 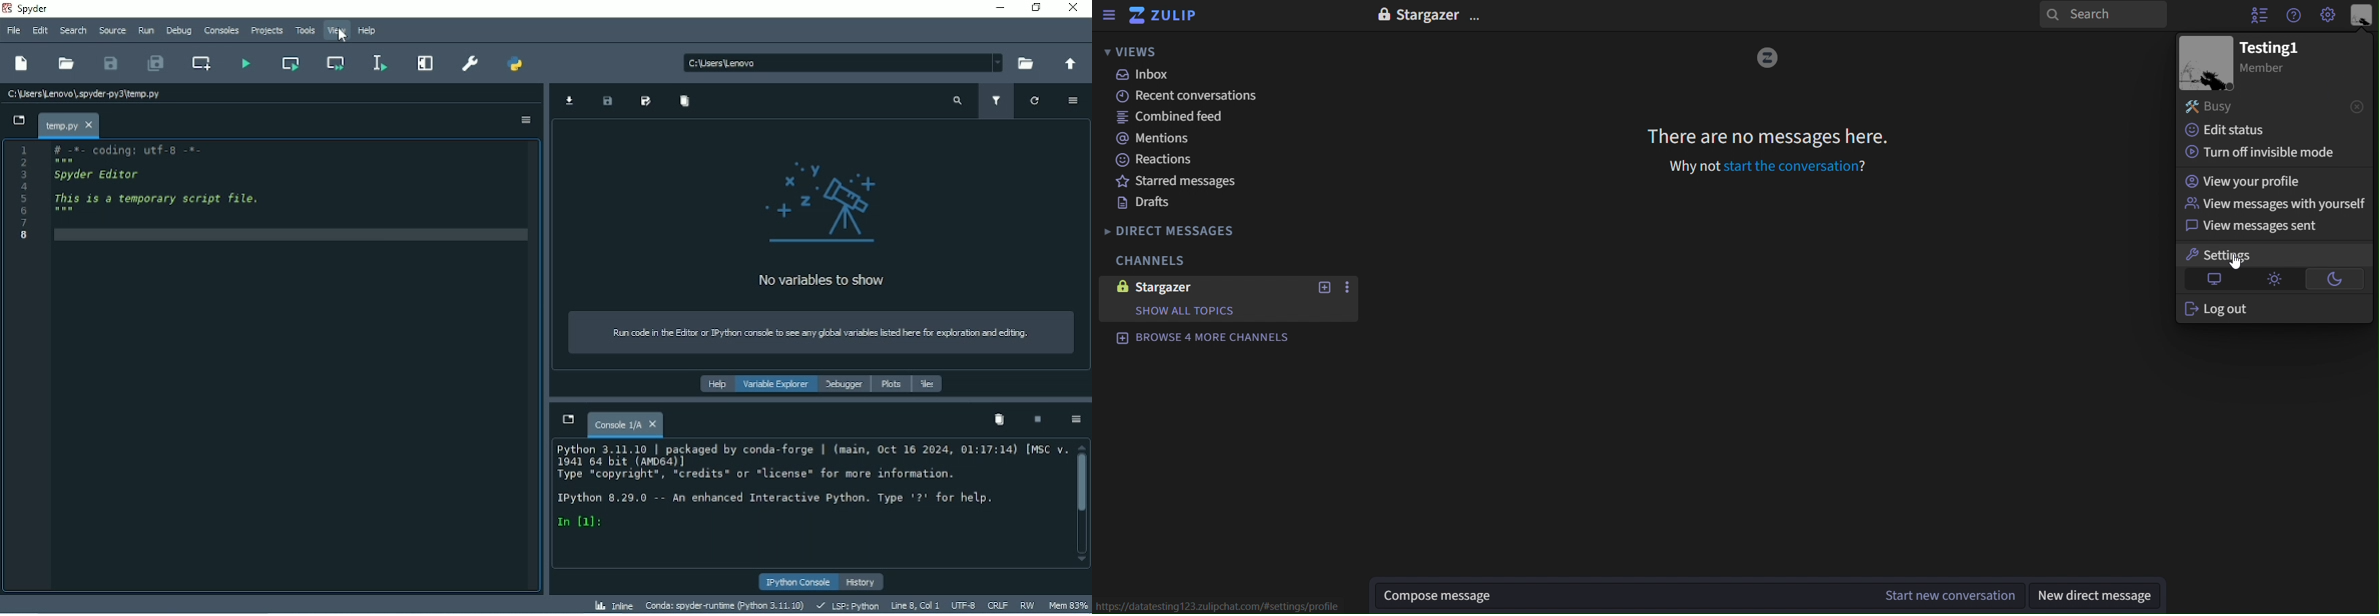 I want to click on reactions, so click(x=1155, y=161).